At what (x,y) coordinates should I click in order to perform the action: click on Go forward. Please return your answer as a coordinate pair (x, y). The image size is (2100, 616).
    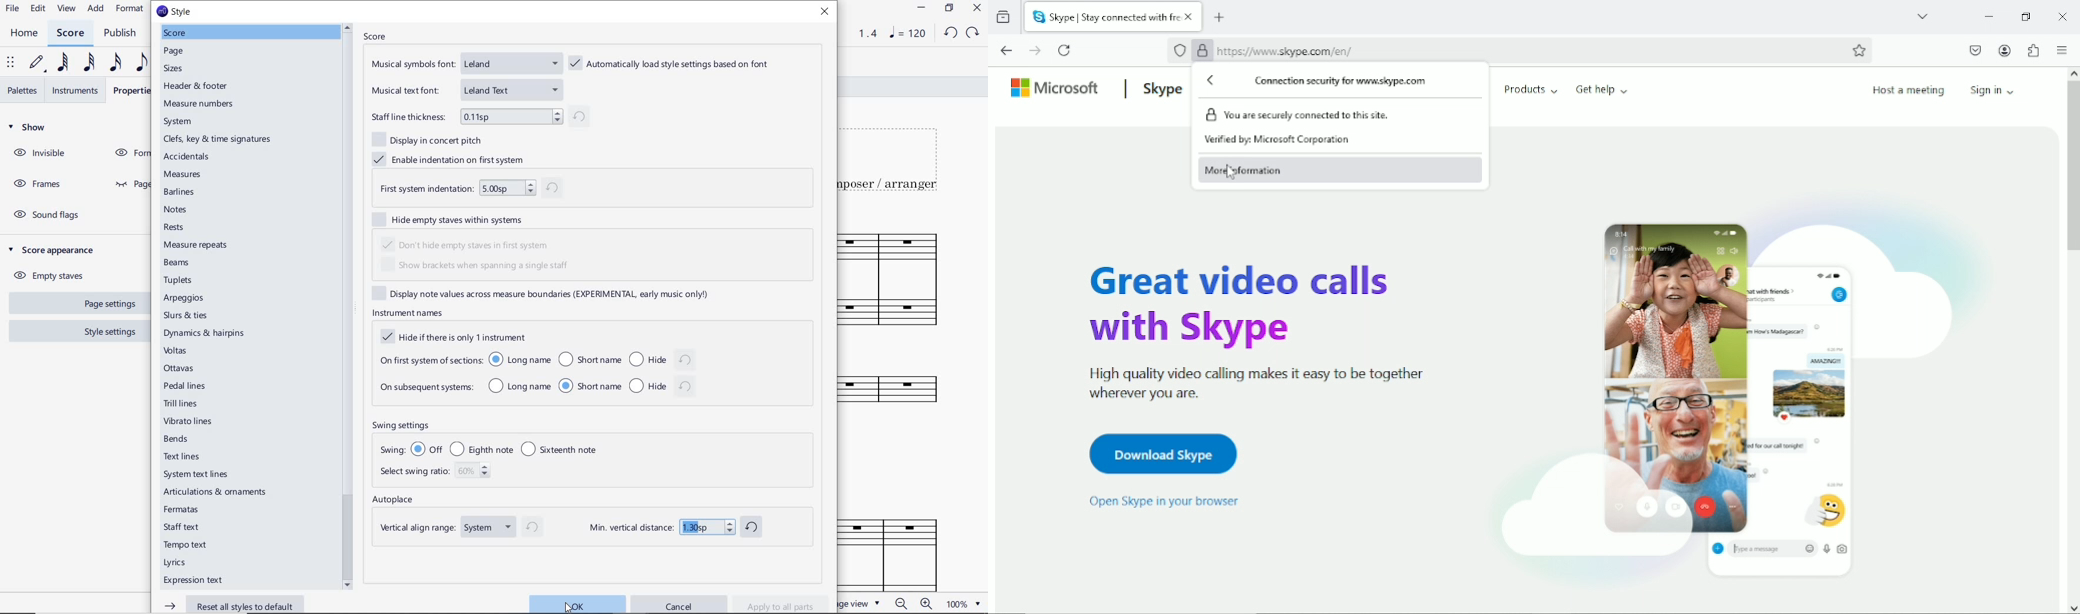
    Looking at the image, I should click on (1034, 50).